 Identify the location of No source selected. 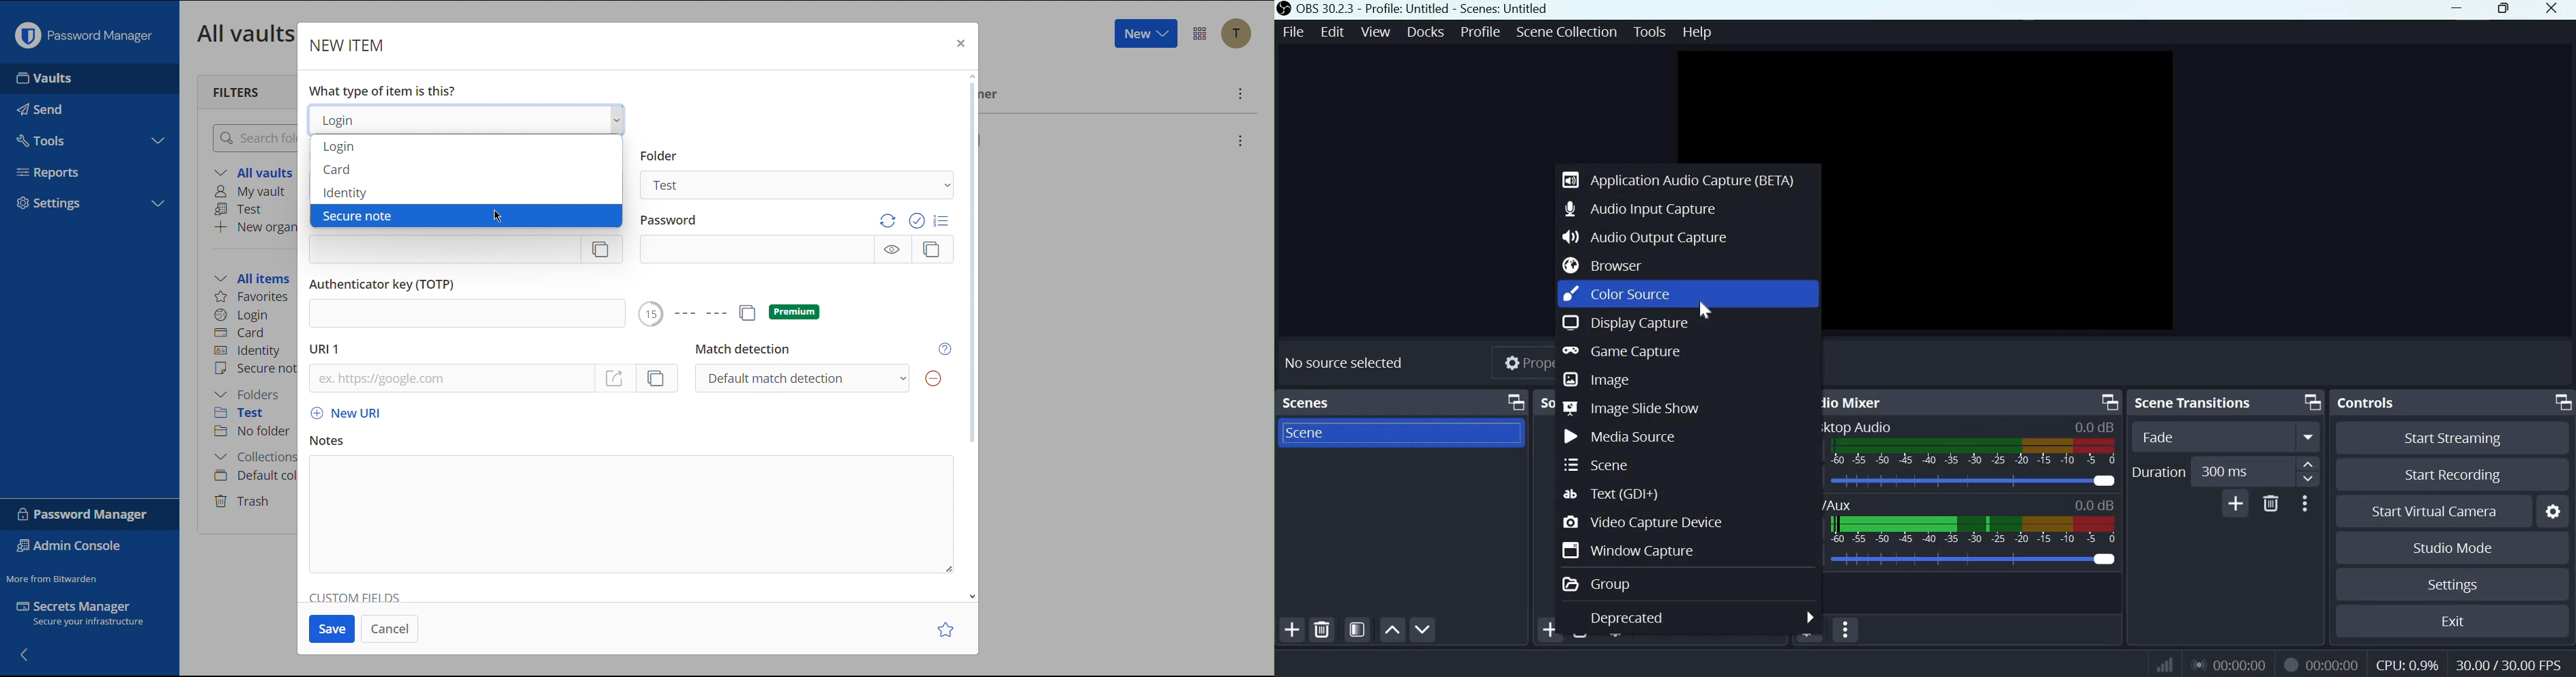
(1354, 362).